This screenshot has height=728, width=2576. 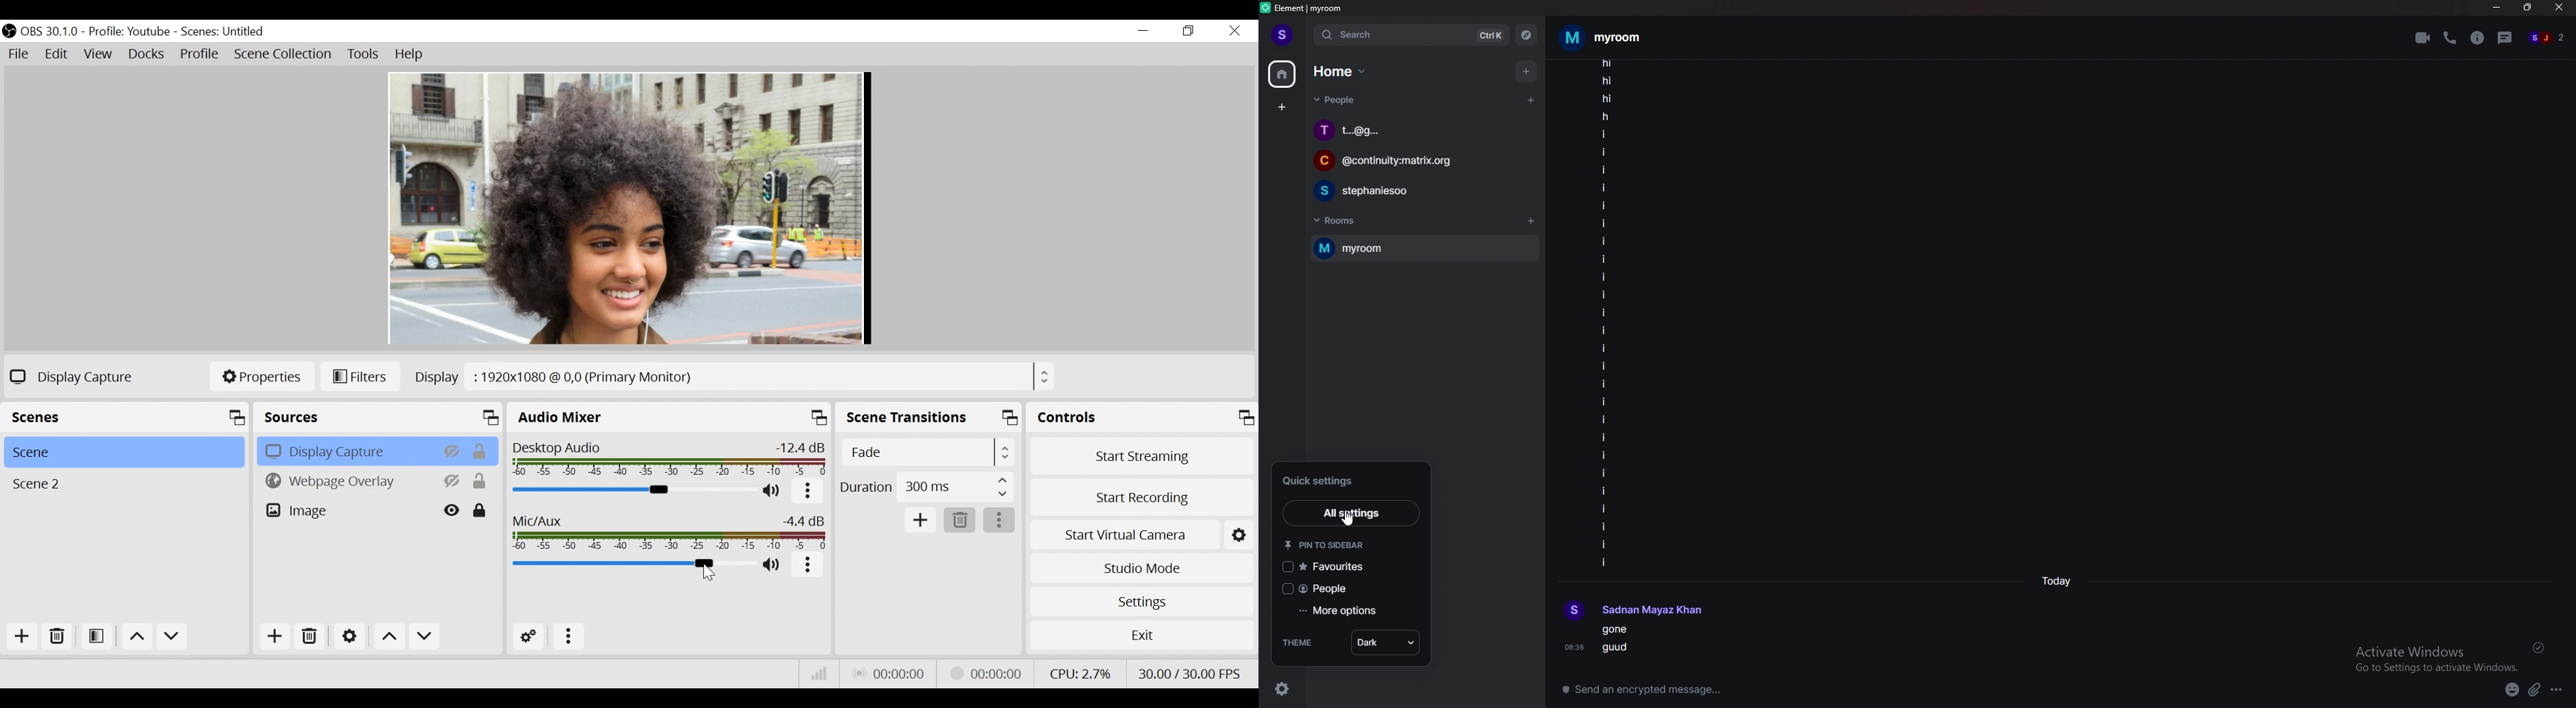 I want to click on chat, so click(x=1416, y=191).